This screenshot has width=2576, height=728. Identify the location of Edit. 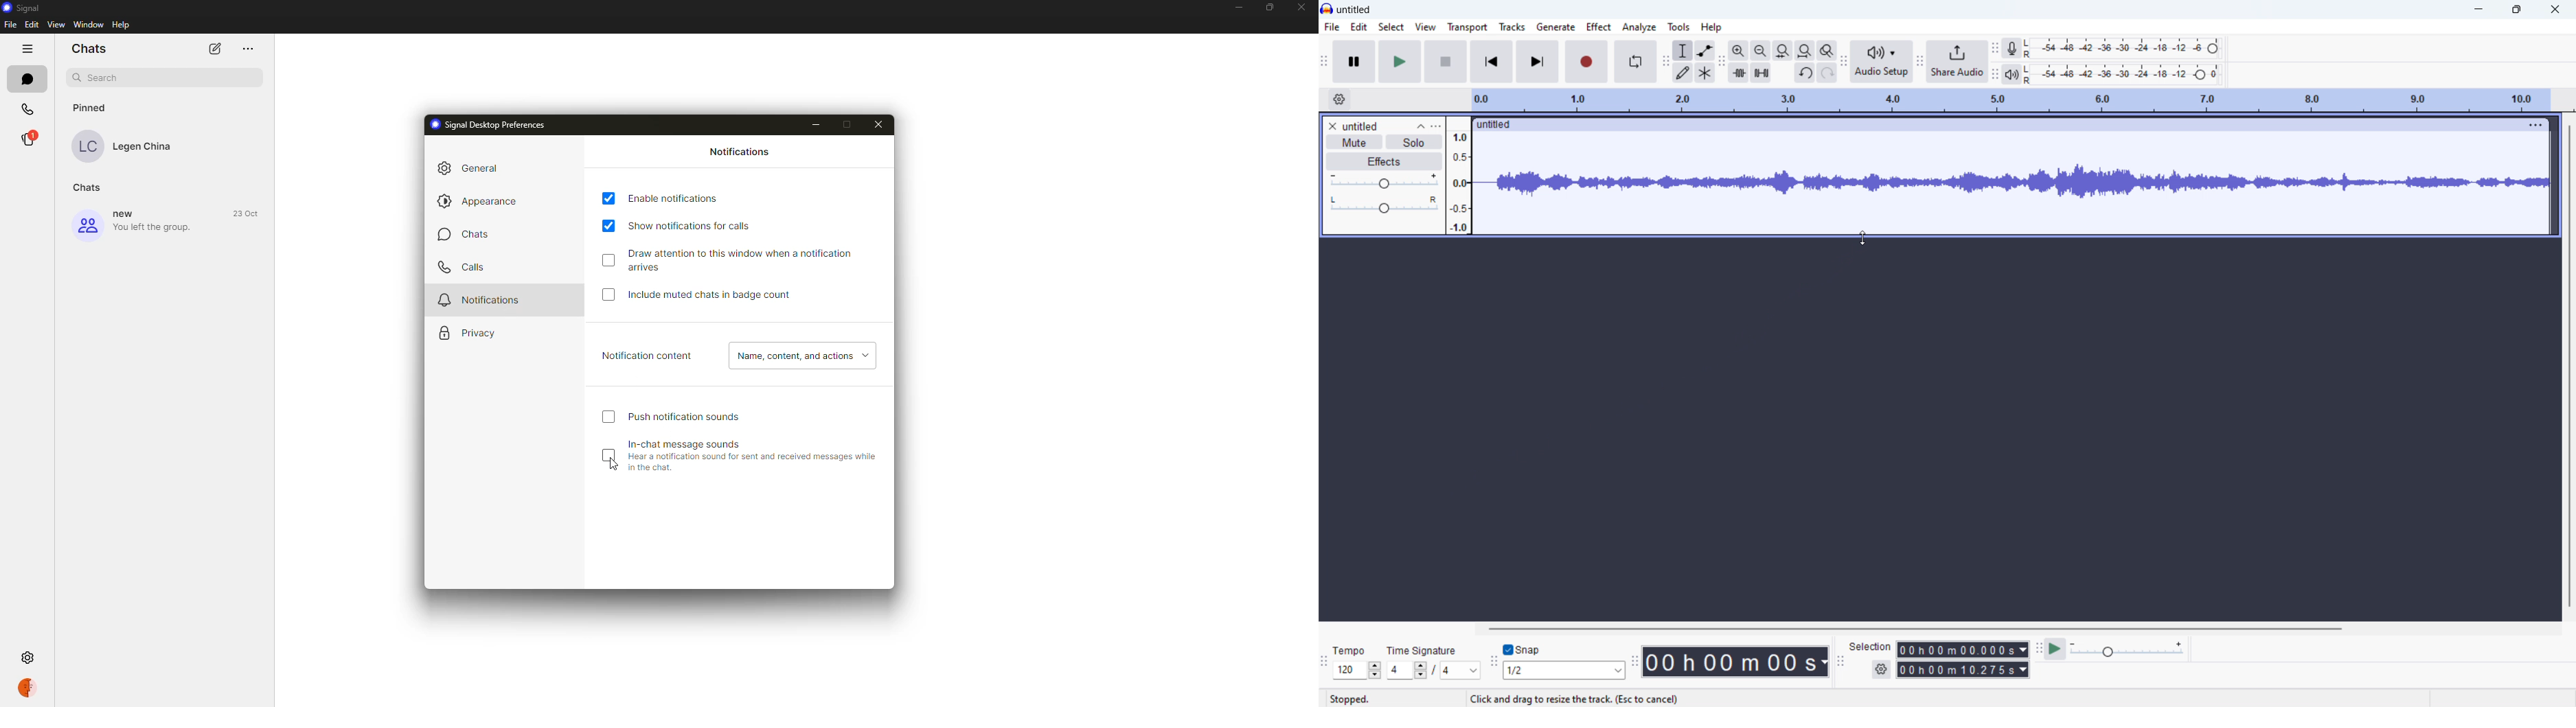
(32, 24).